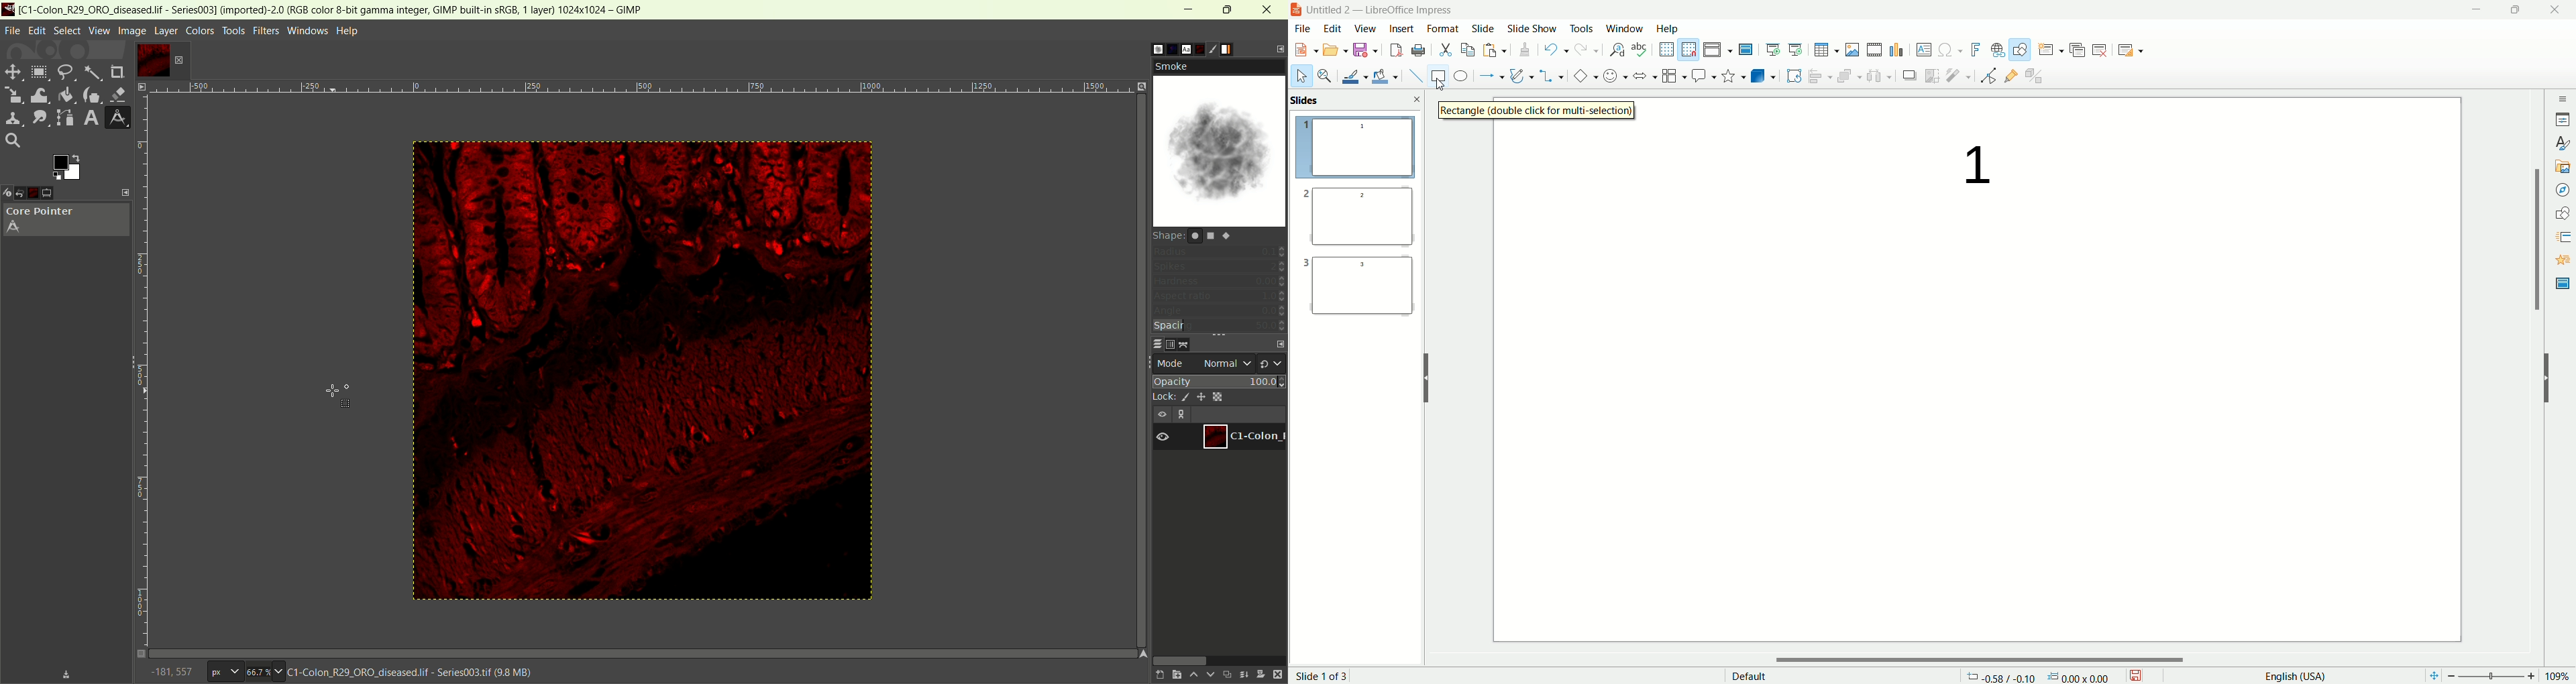  What do you see at coordinates (1220, 296) in the screenshot?
I see `aspect ratio` at bounding box center [1220, 296].